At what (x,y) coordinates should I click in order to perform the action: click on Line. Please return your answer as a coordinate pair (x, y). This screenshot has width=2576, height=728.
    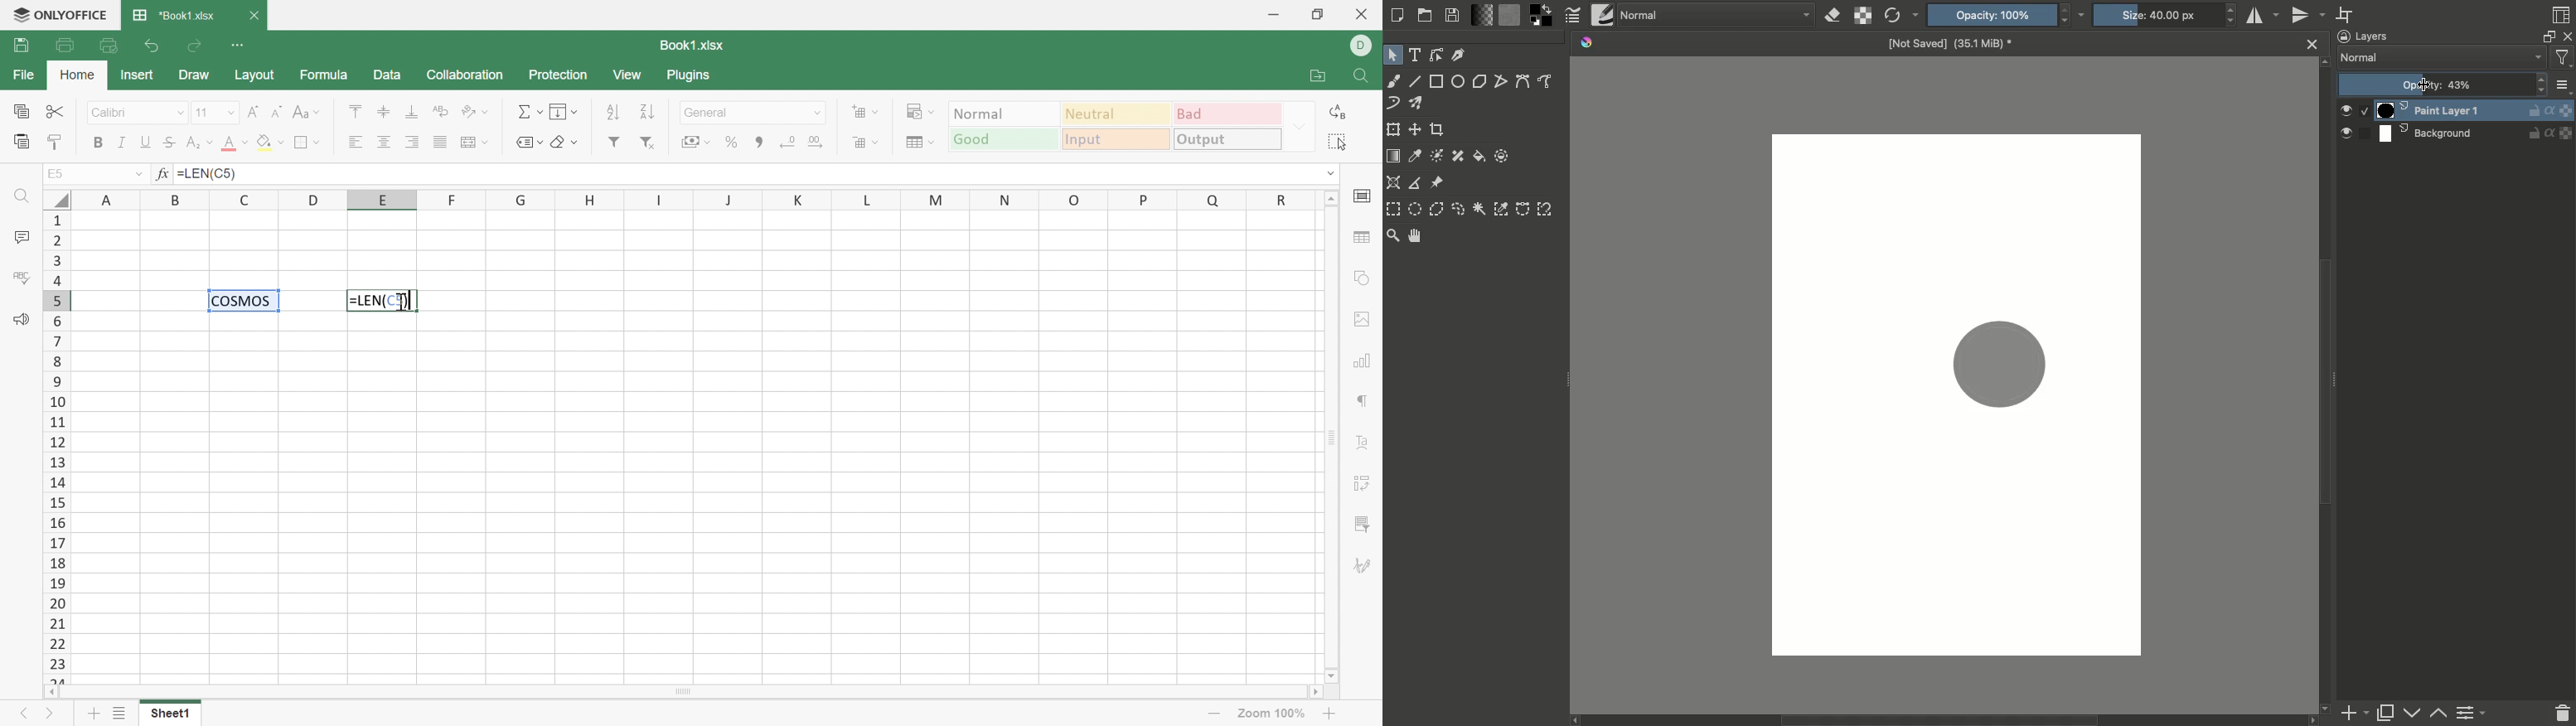
    Looking at the image, I should click on (1414, 81).